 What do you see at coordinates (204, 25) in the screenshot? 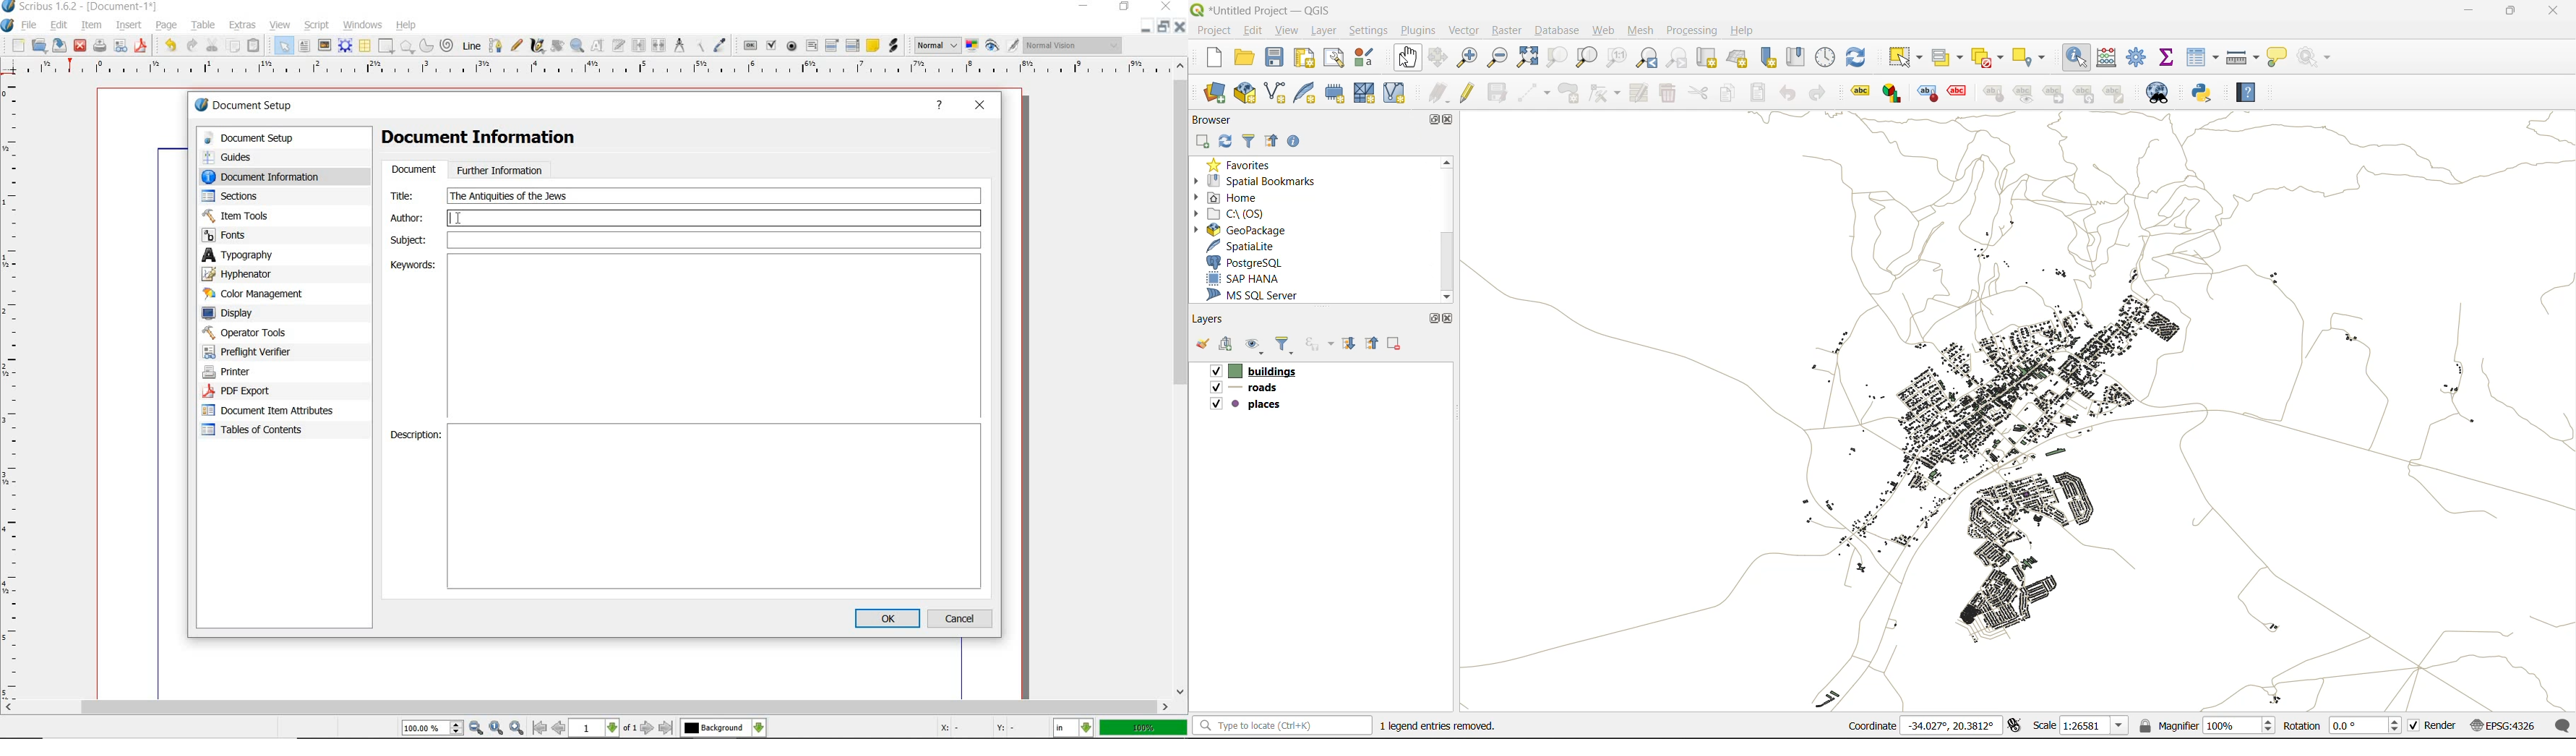
I see `table` at bounding box center [204, 25].